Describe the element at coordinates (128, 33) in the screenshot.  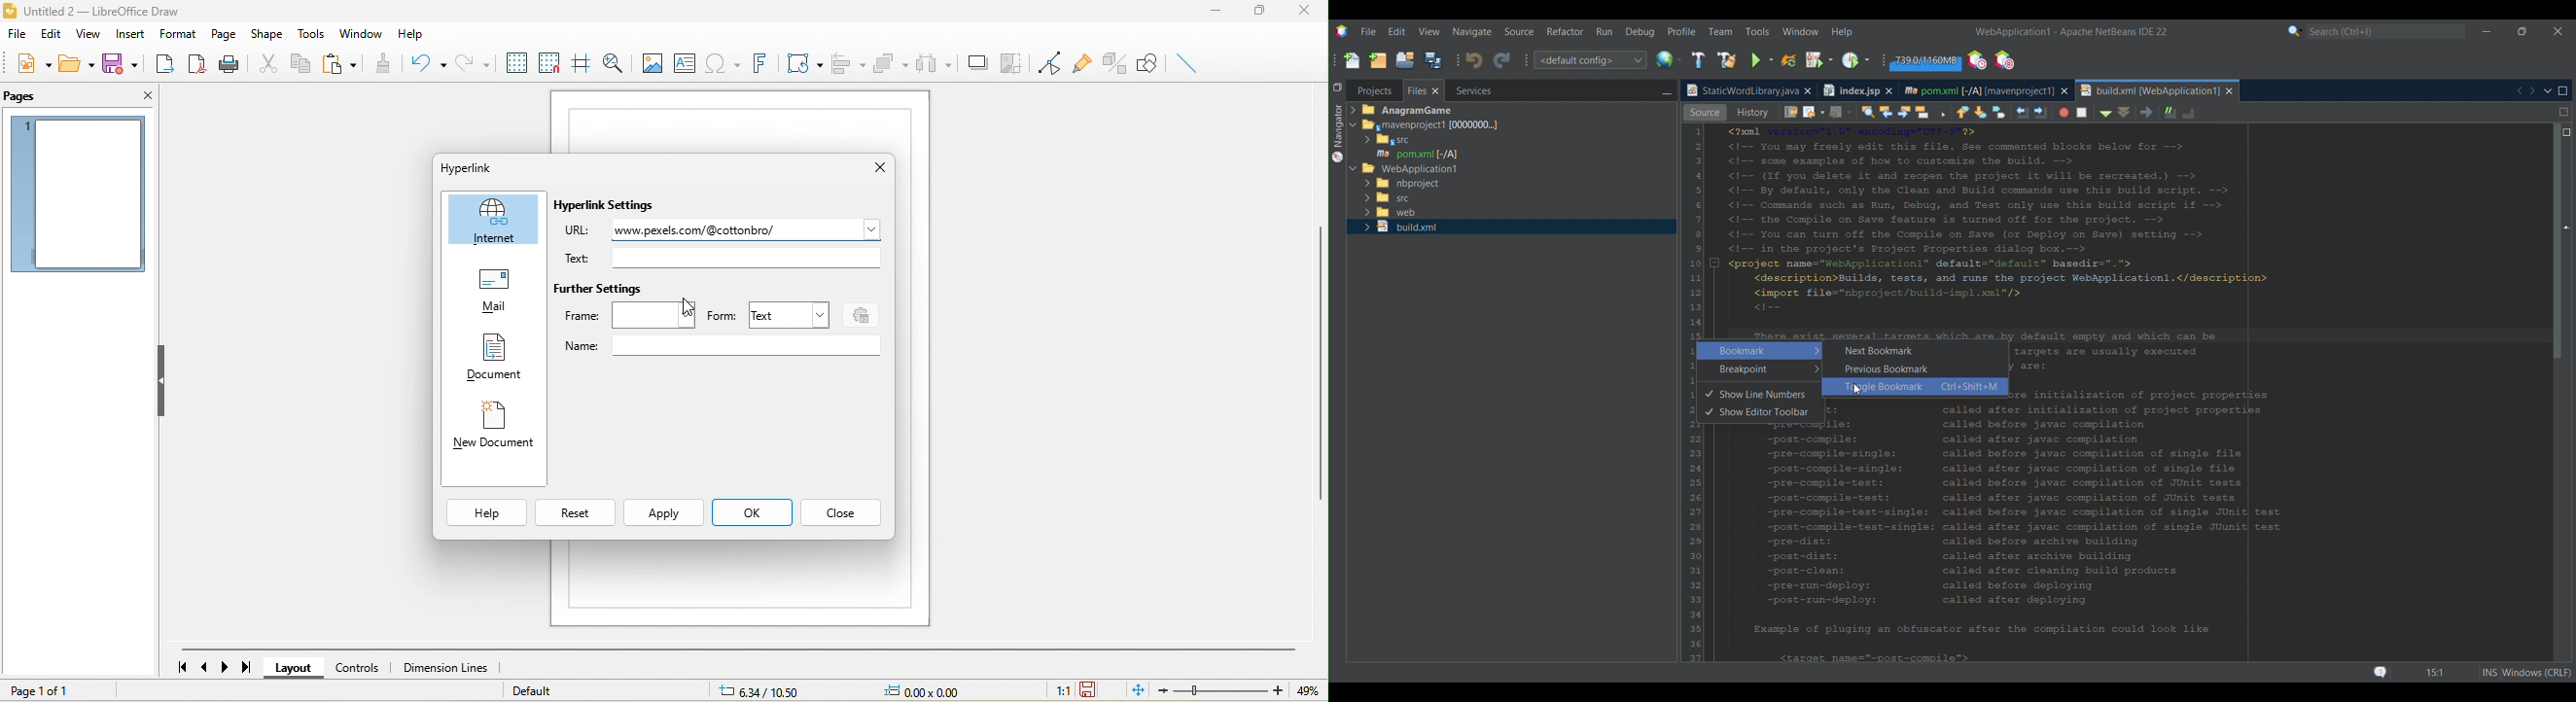
I see `insert` at that location.